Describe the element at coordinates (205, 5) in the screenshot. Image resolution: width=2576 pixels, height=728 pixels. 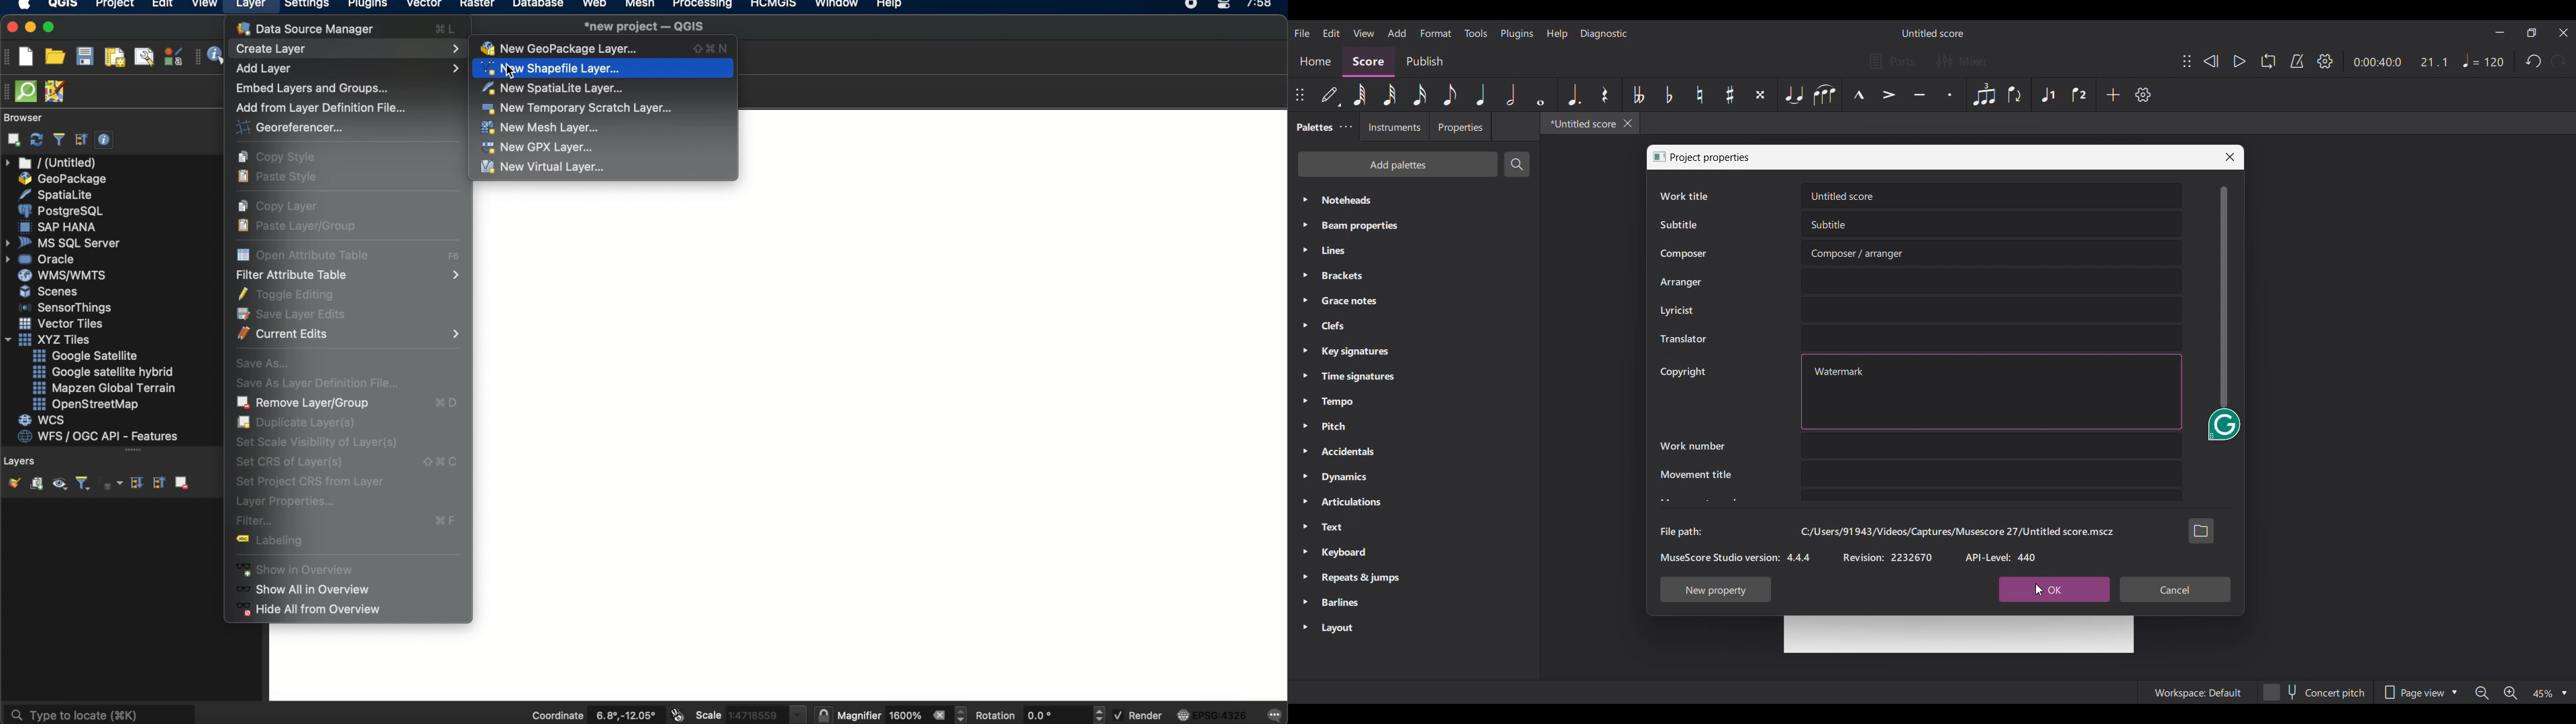
I see `view` at that location.